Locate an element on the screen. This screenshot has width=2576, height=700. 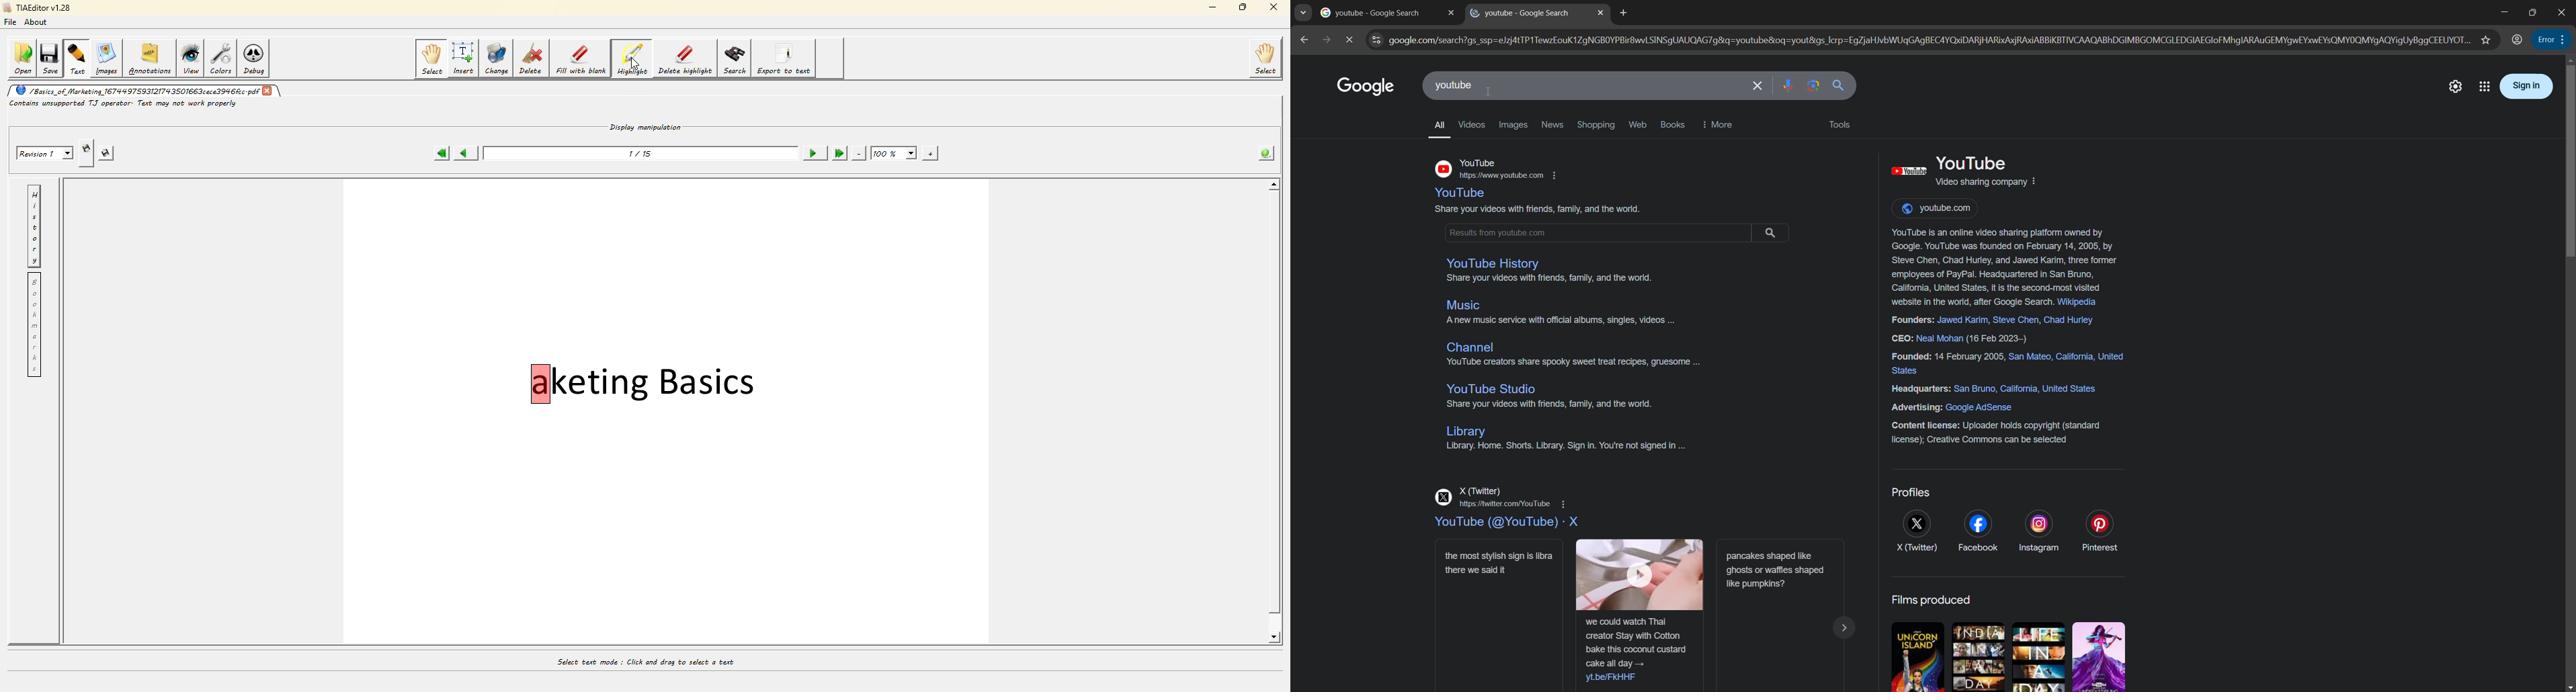
film-3 is located at coordinates (2041, 657).